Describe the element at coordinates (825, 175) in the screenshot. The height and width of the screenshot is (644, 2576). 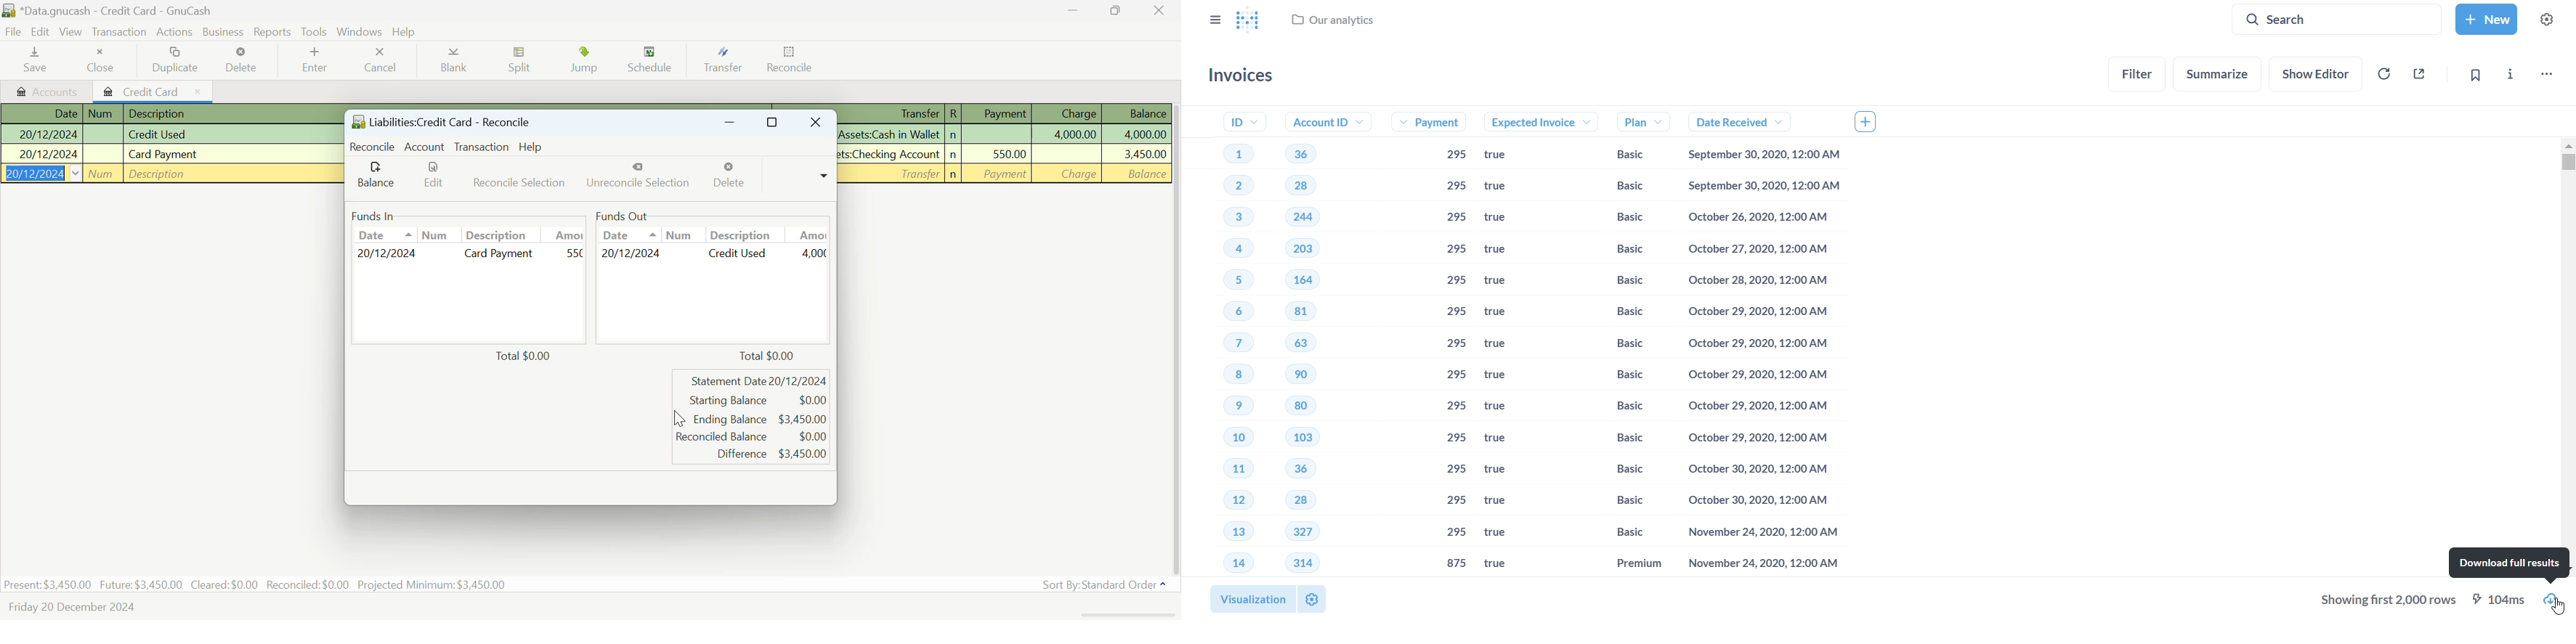
I see `Dropdown` at that location.